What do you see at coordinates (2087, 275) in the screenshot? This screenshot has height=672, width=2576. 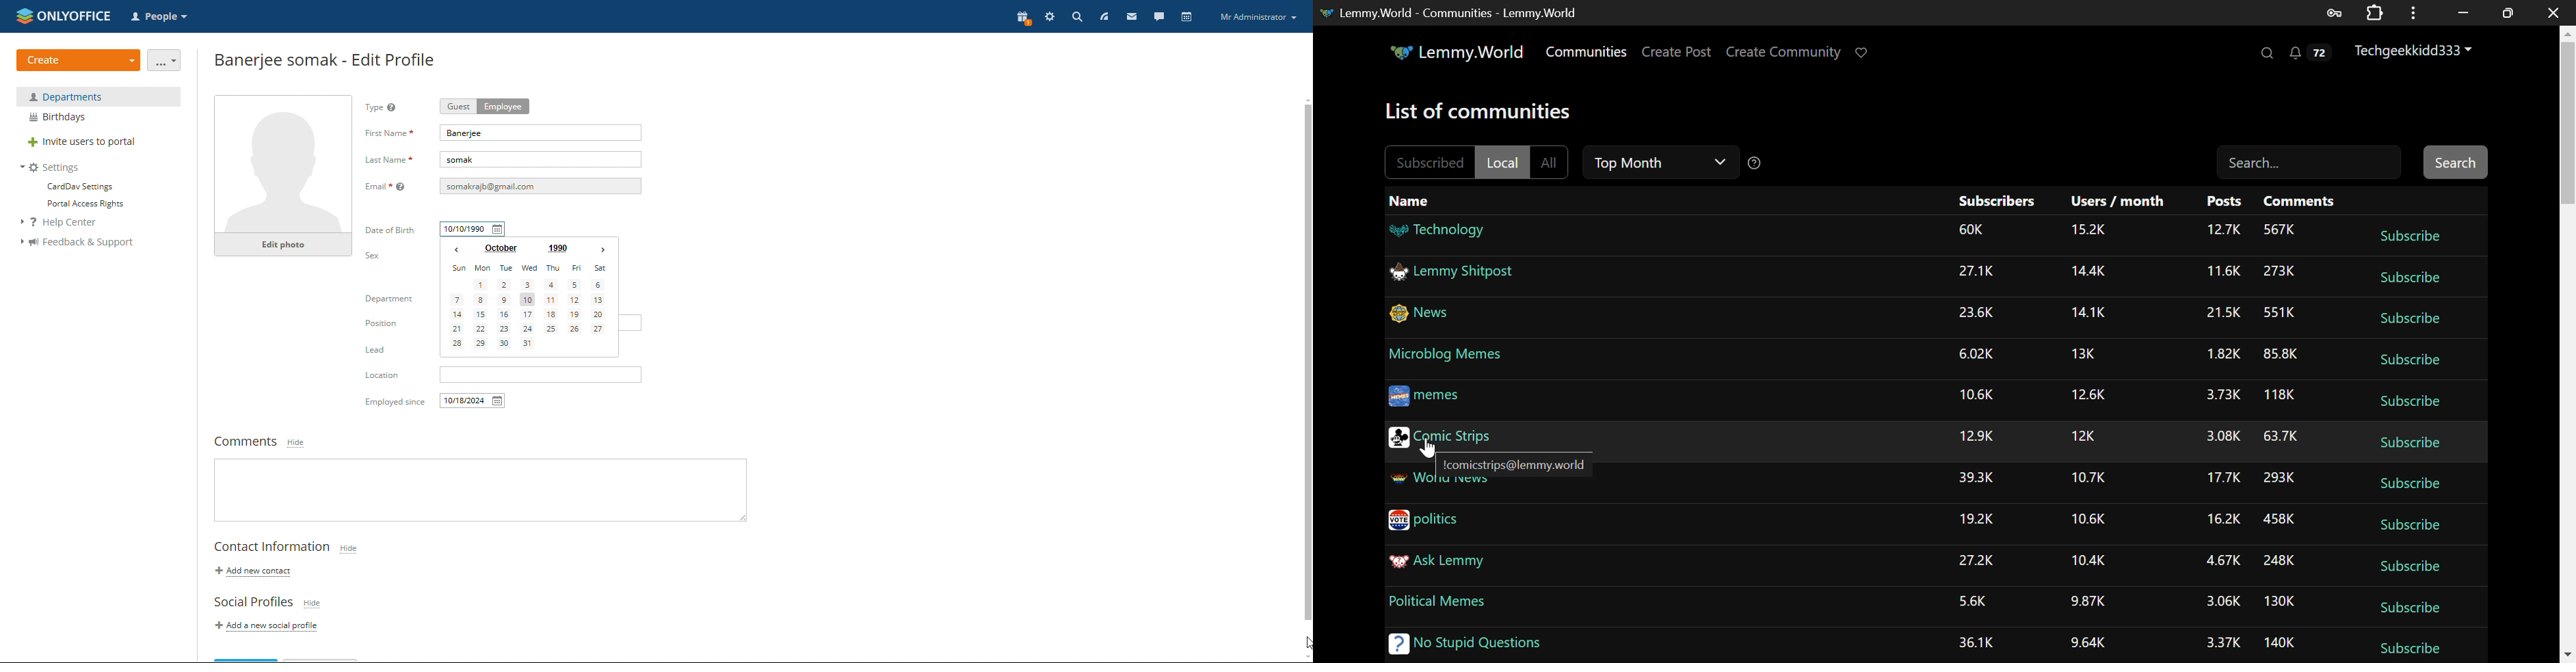 I see `Amount` at bounding box center [2087, 275].